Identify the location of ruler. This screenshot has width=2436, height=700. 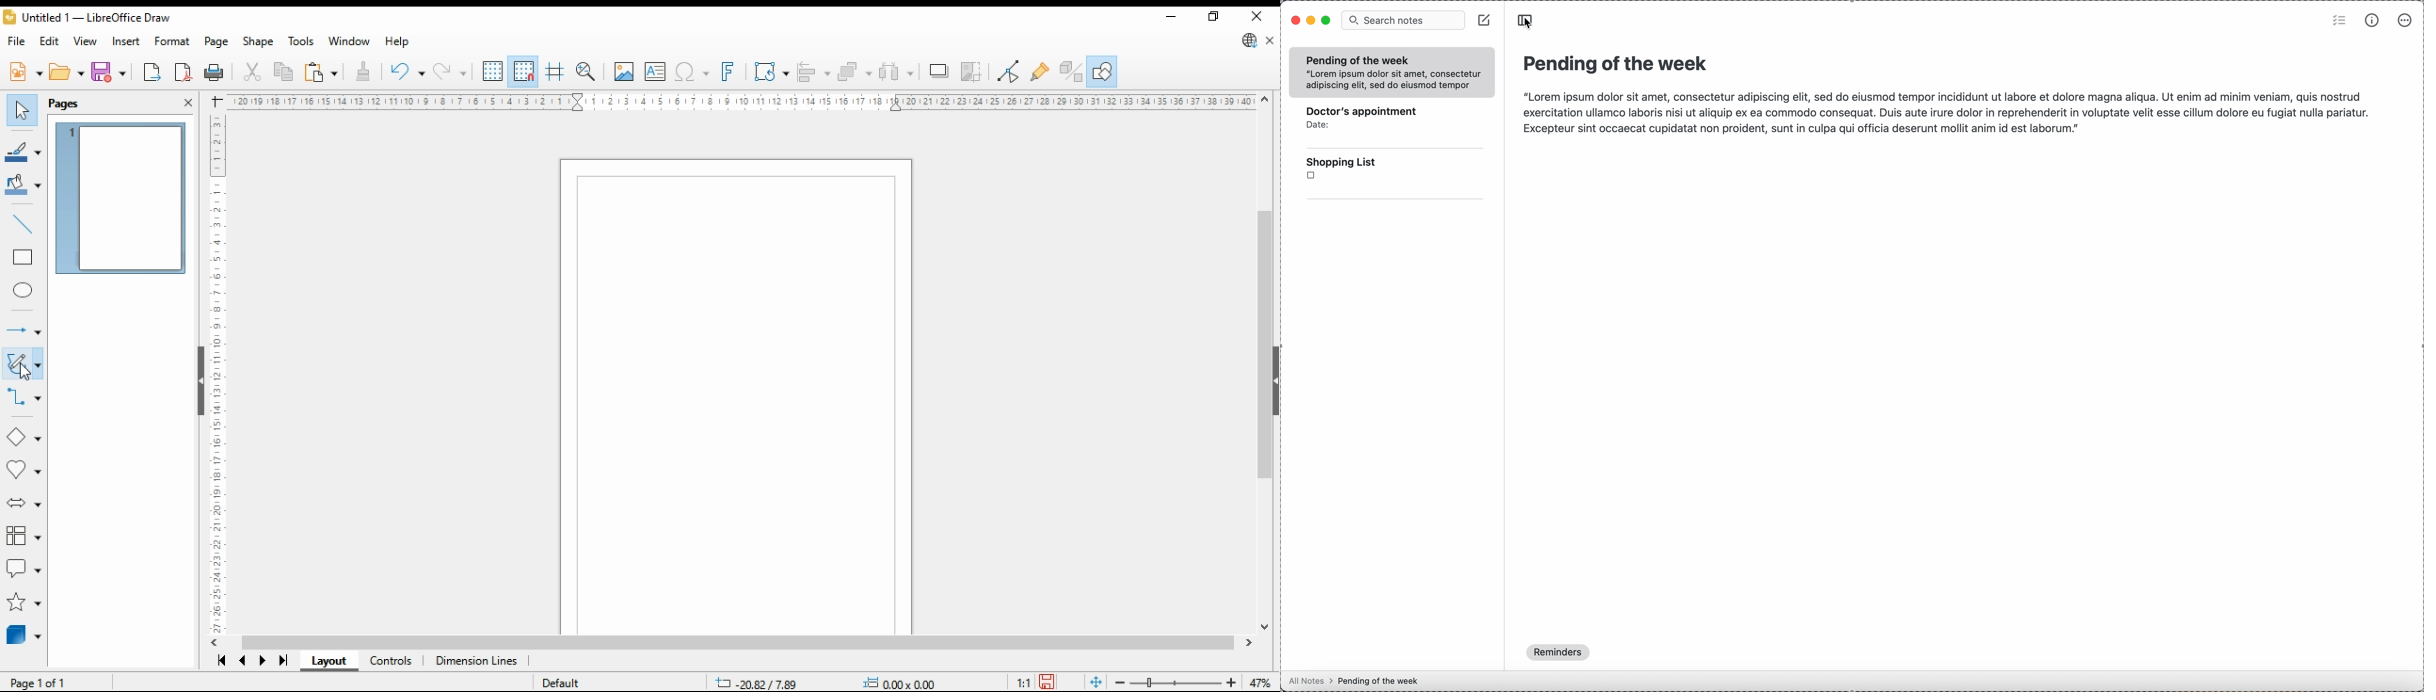
(210, 375).